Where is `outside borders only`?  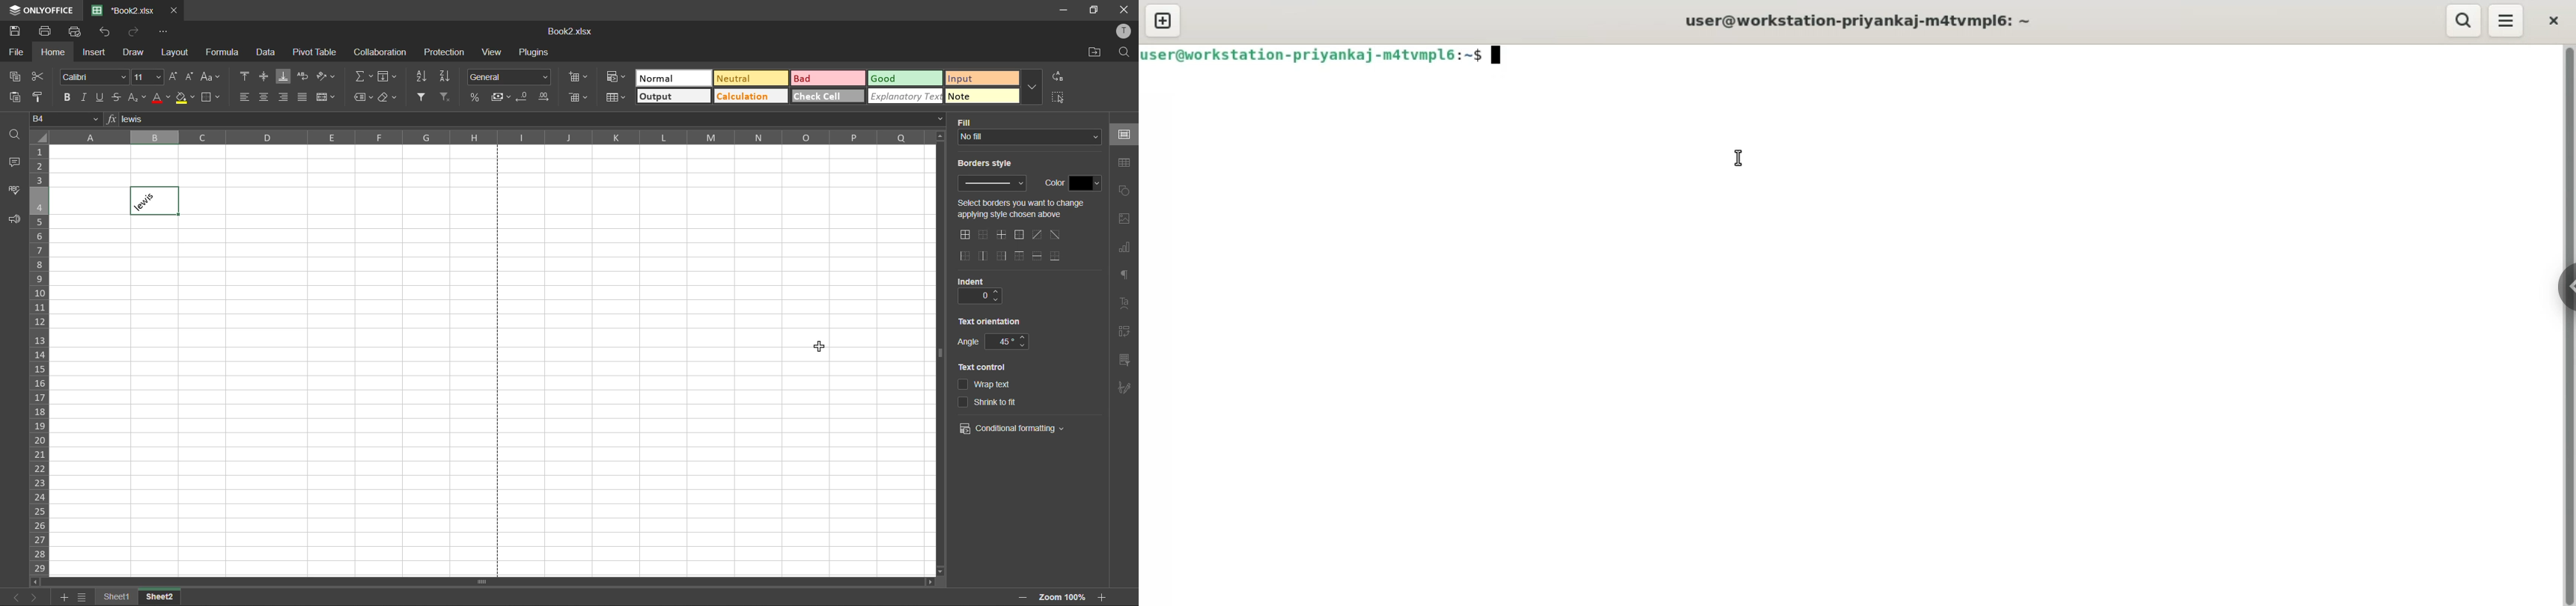 outside borders only is located at coordinates (1018, 235).